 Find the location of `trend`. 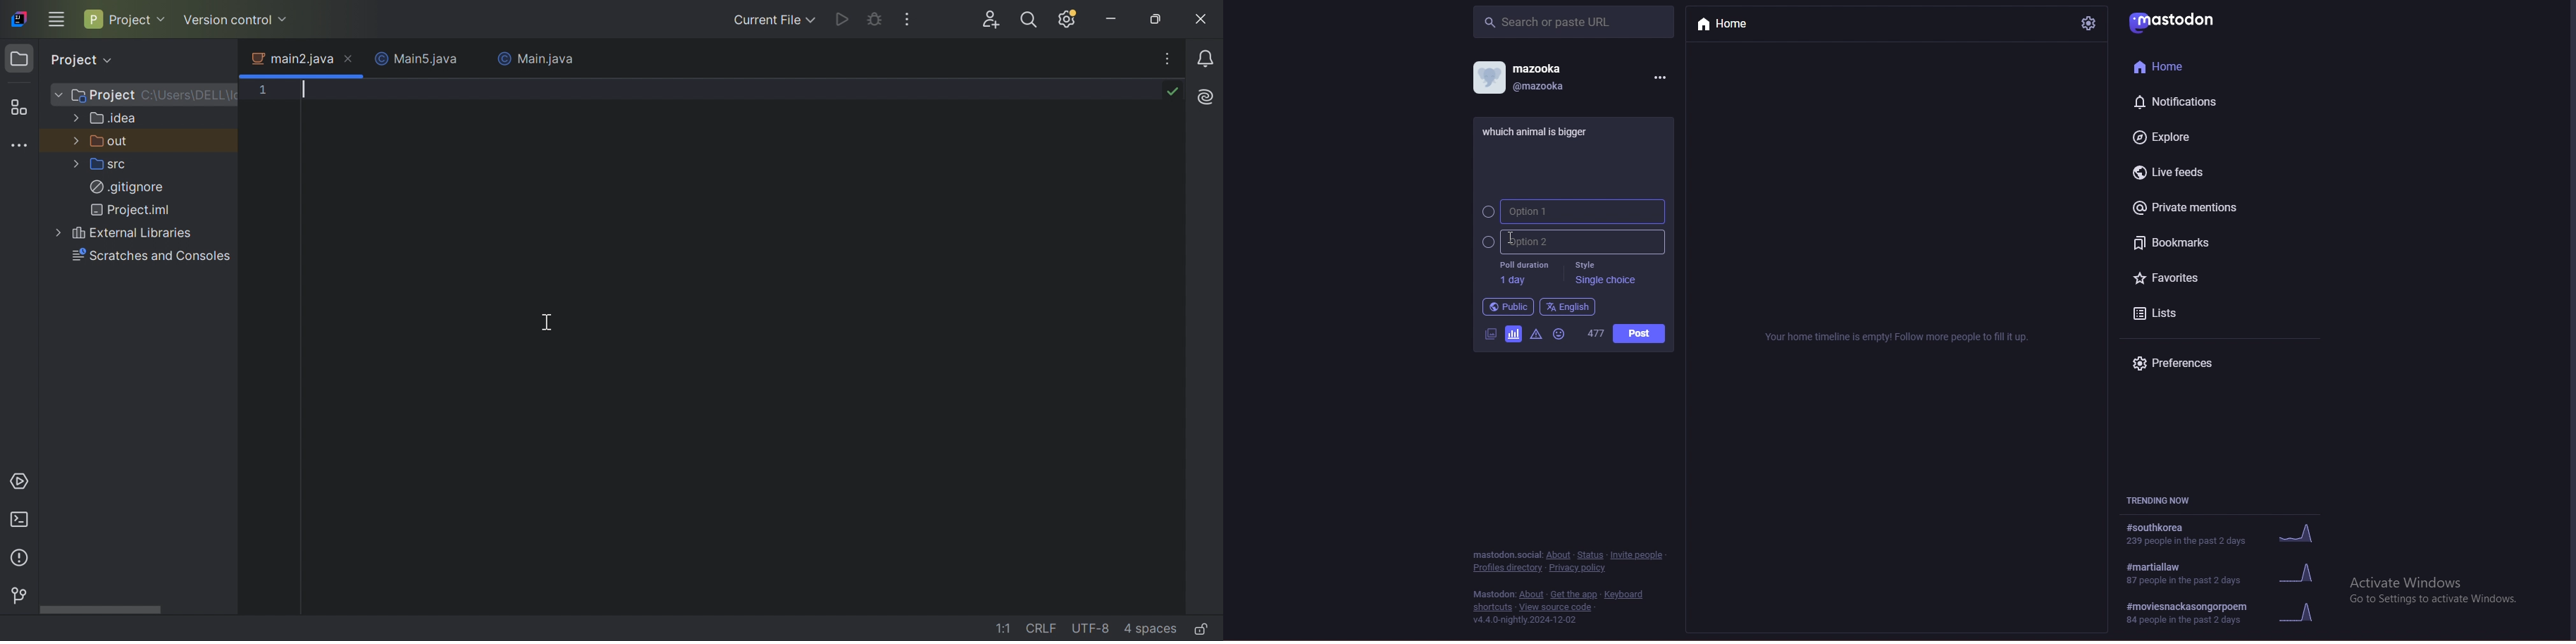

trend is located at coordinates (2229, 573).